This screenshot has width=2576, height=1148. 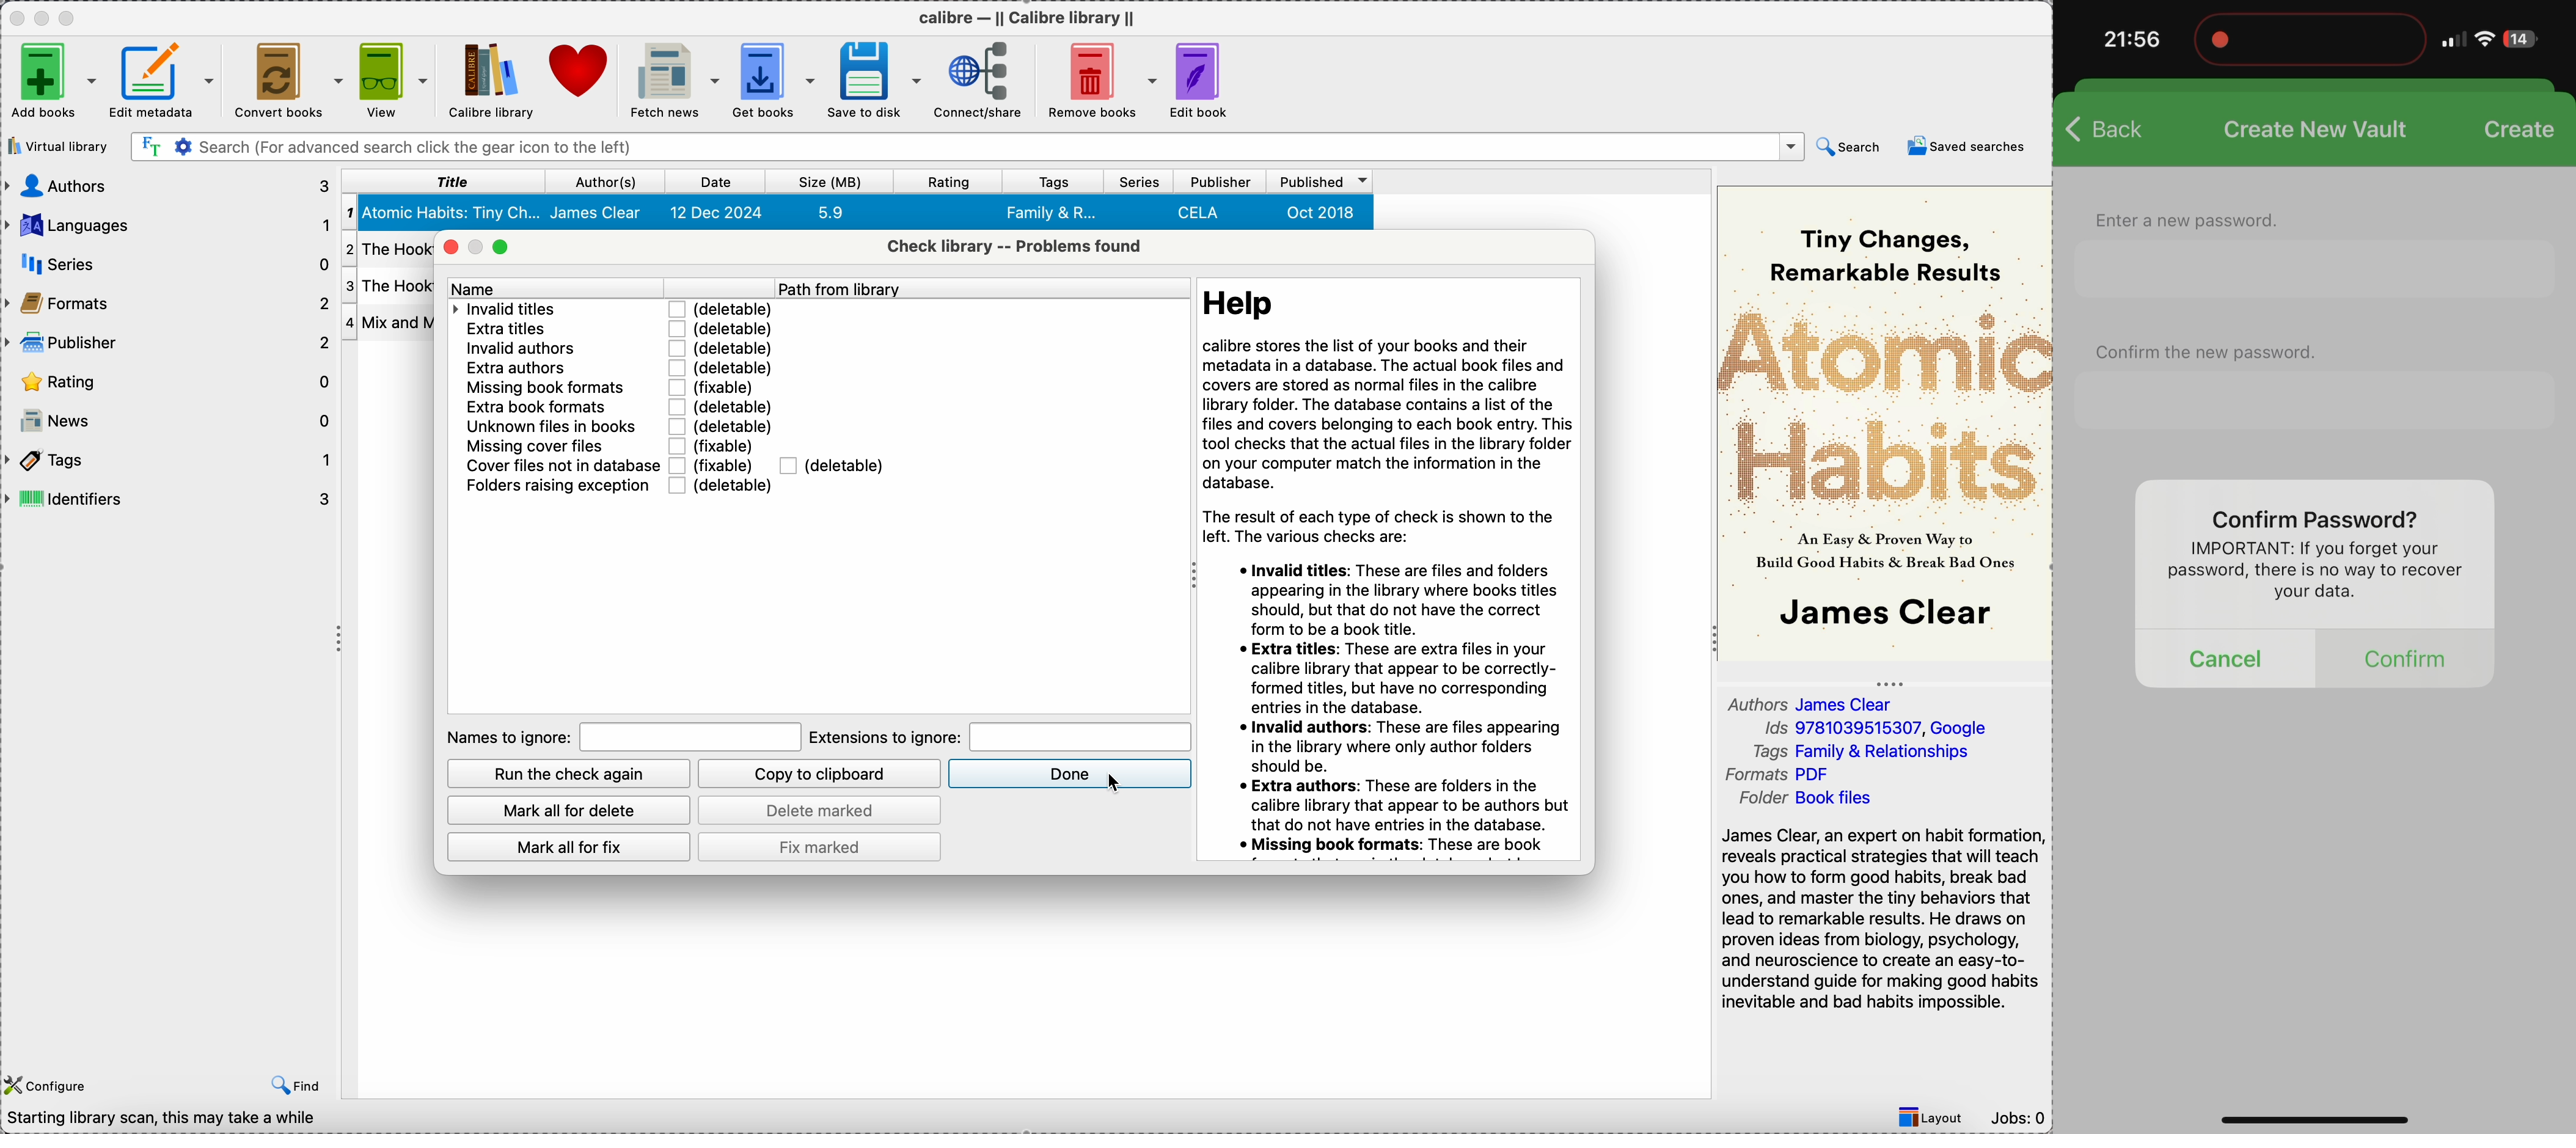 What do you see at coordinates (489, 80) in the screenshot?
I see `click on Calibre library` at bounding box center [489, 80].